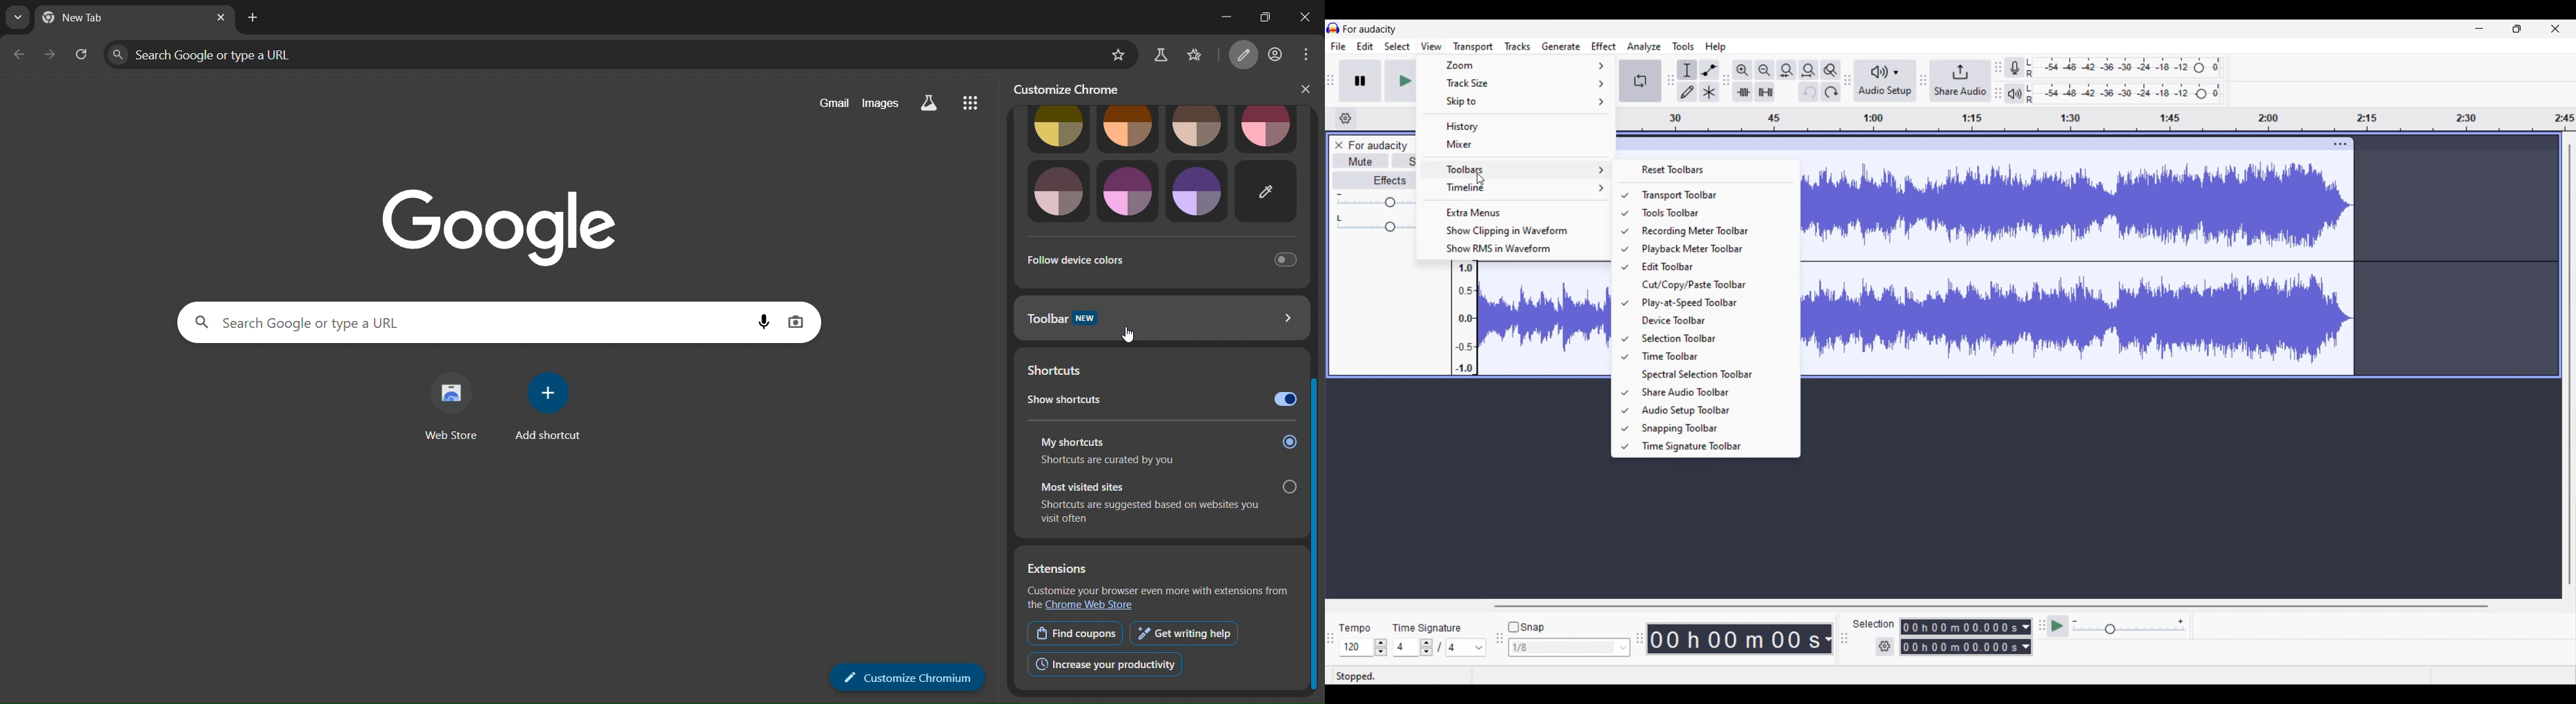  I want to click on Fit projection to width, so click(1809, 70).